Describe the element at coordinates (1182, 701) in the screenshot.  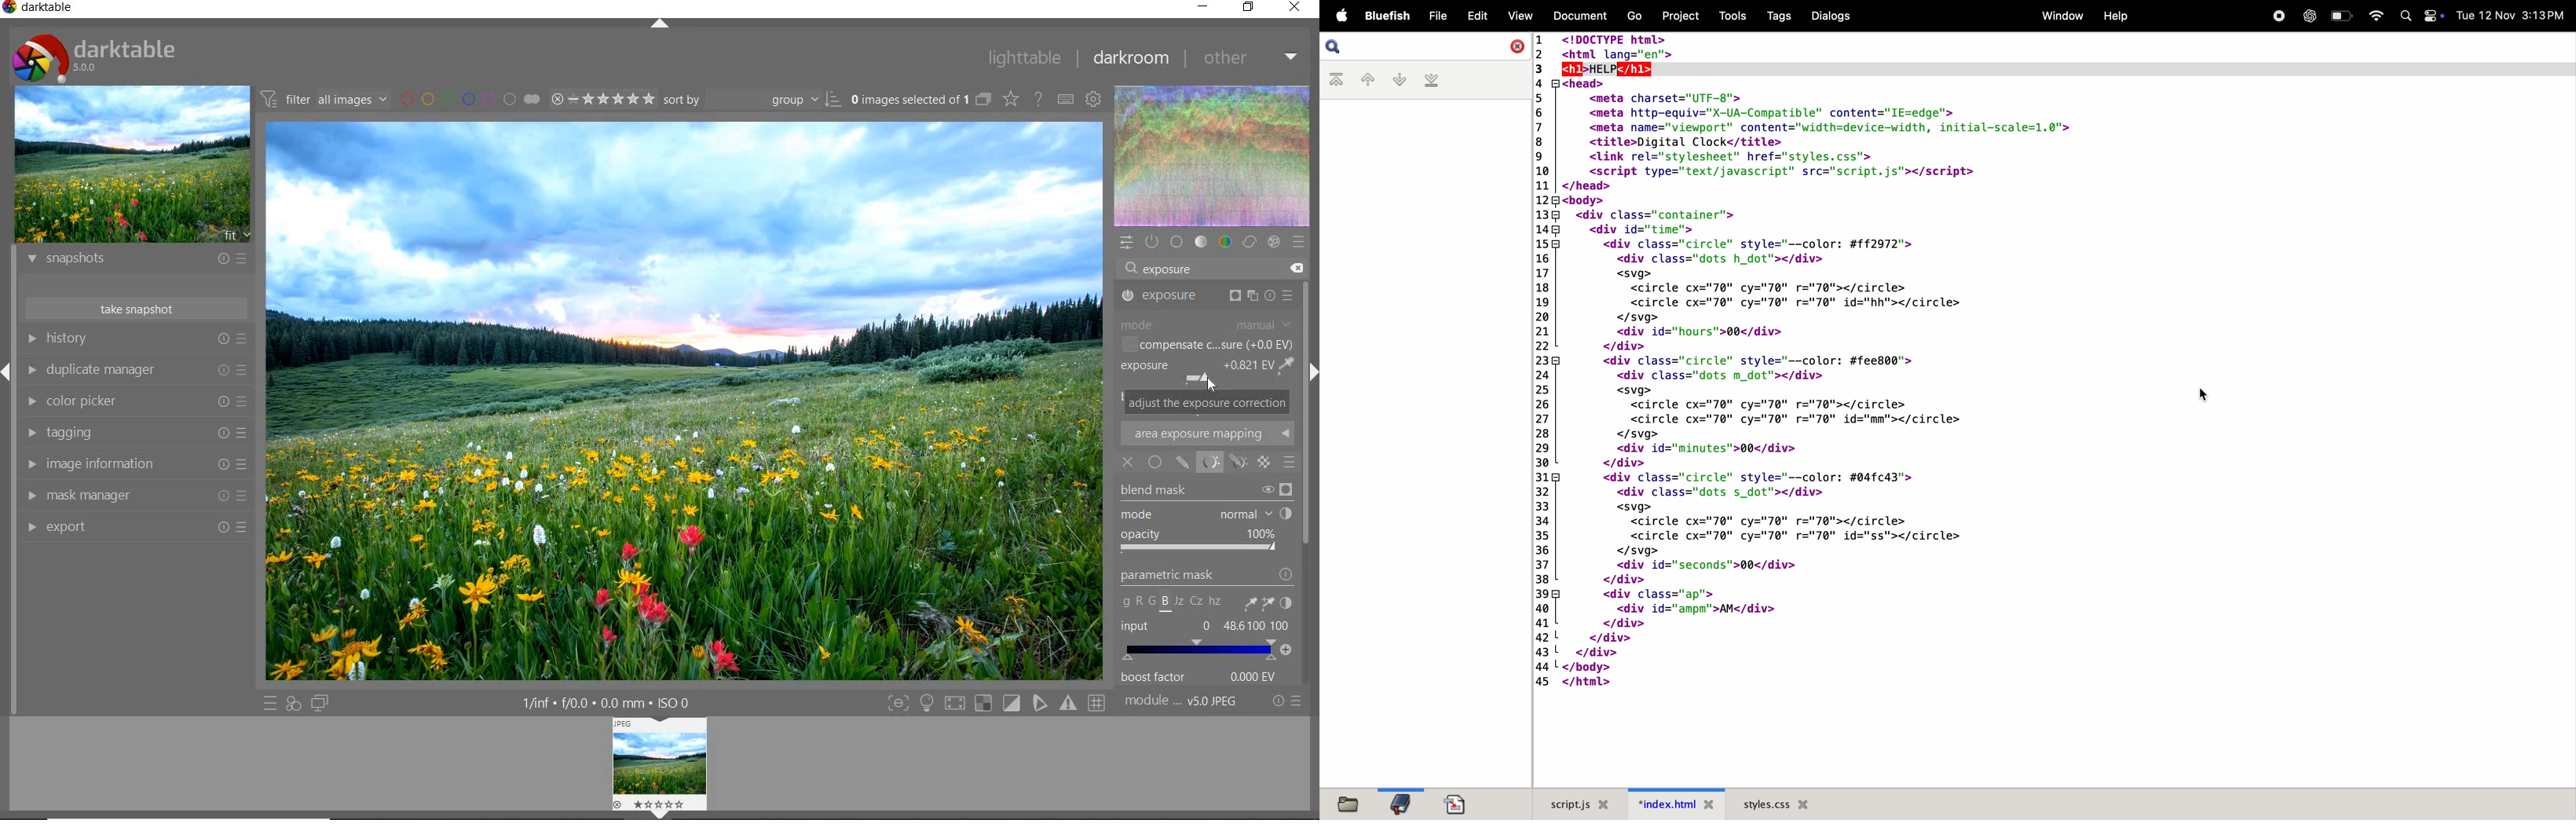
I see `module` at that location.